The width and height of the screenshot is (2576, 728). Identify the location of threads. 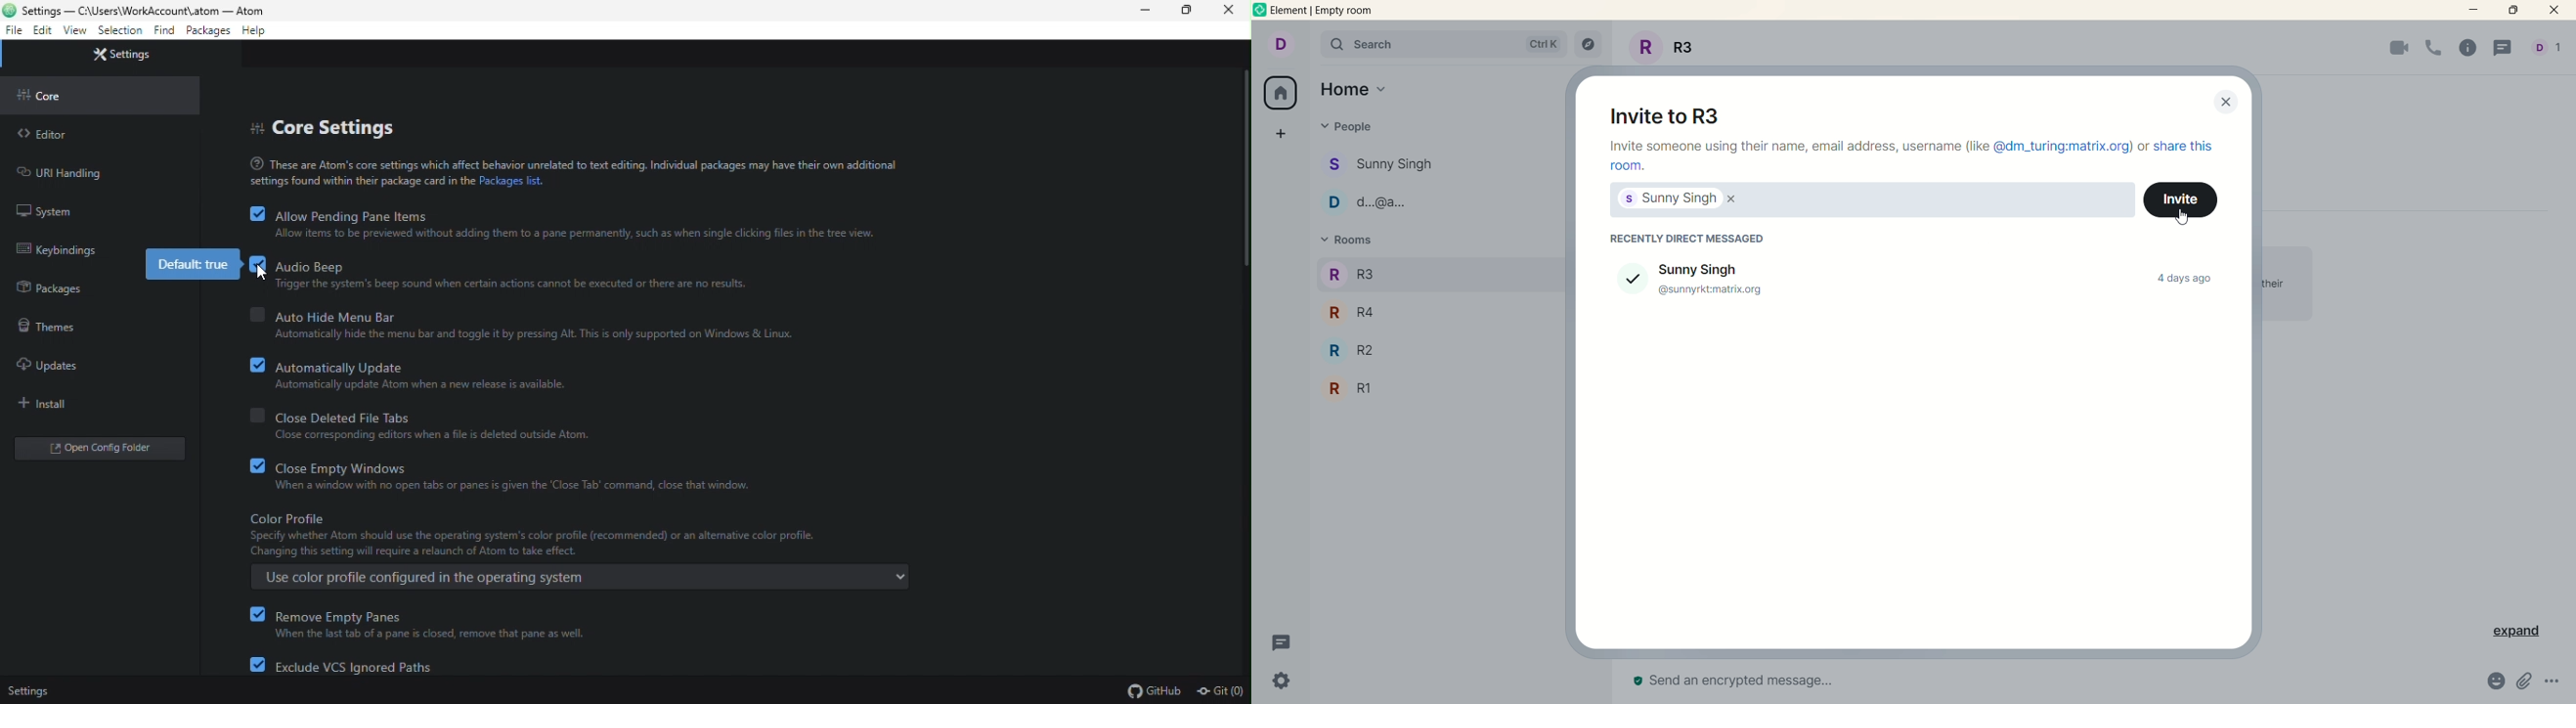
(1282, 643).